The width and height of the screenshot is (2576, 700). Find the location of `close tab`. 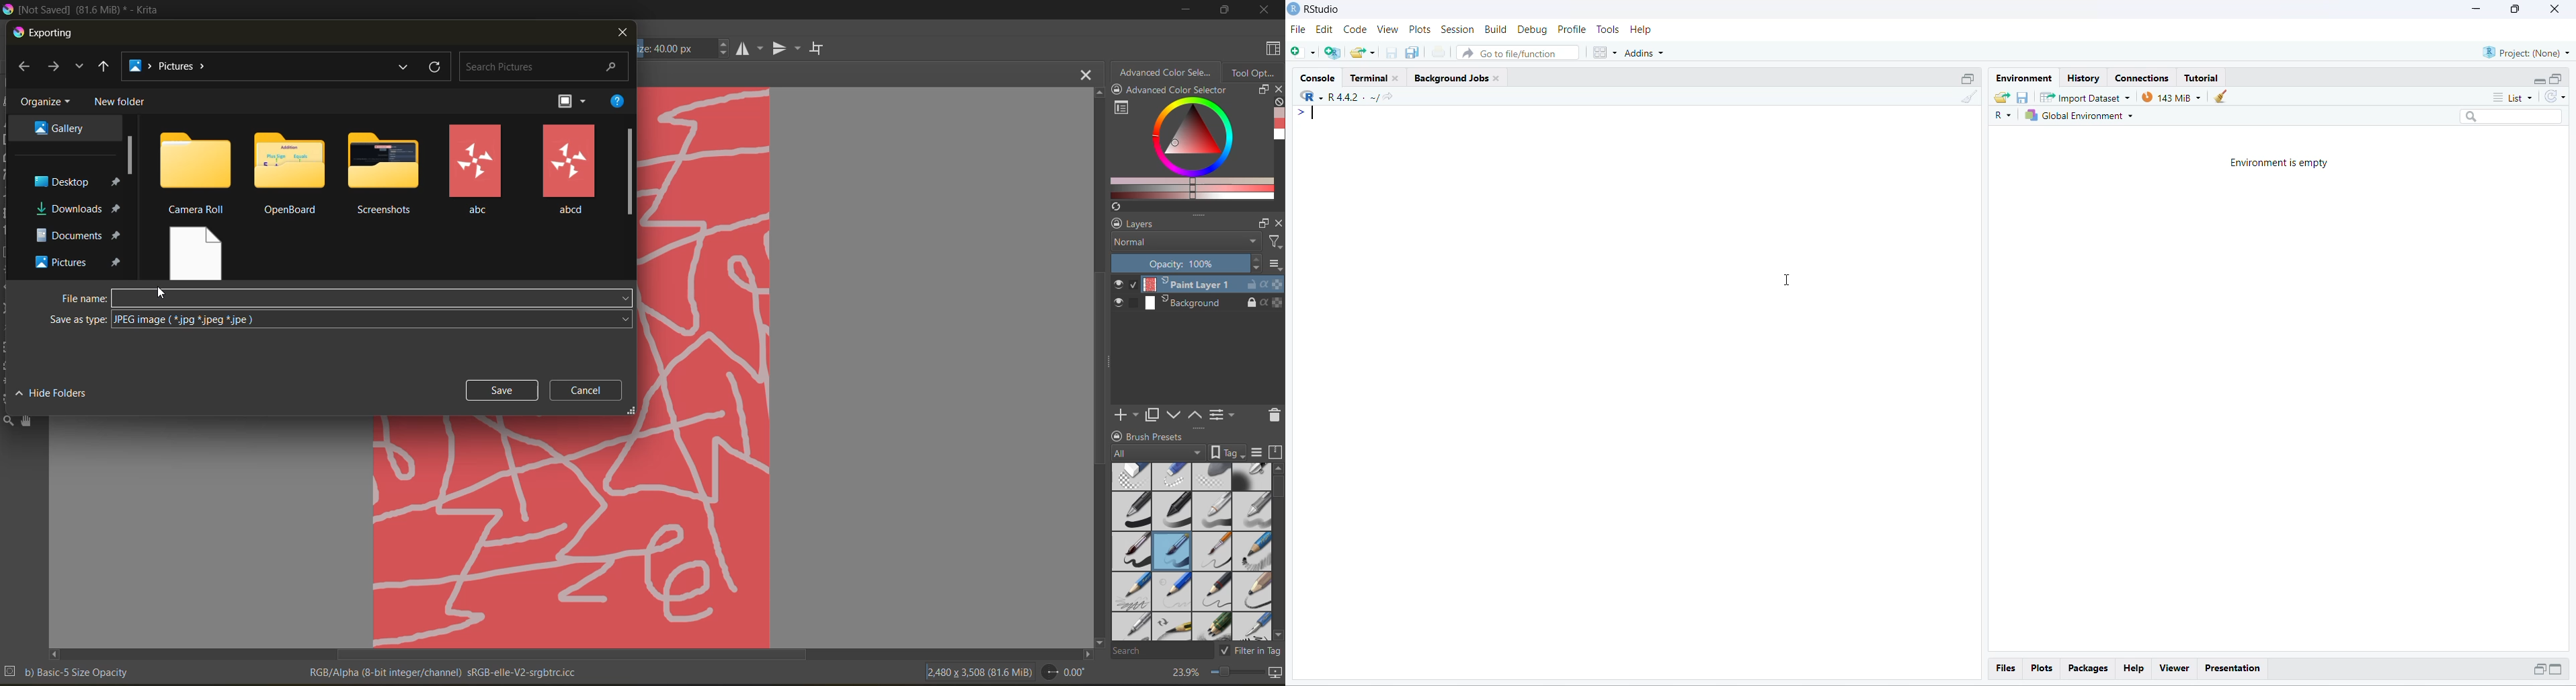

close tab is located at coordinates (1087, 74).